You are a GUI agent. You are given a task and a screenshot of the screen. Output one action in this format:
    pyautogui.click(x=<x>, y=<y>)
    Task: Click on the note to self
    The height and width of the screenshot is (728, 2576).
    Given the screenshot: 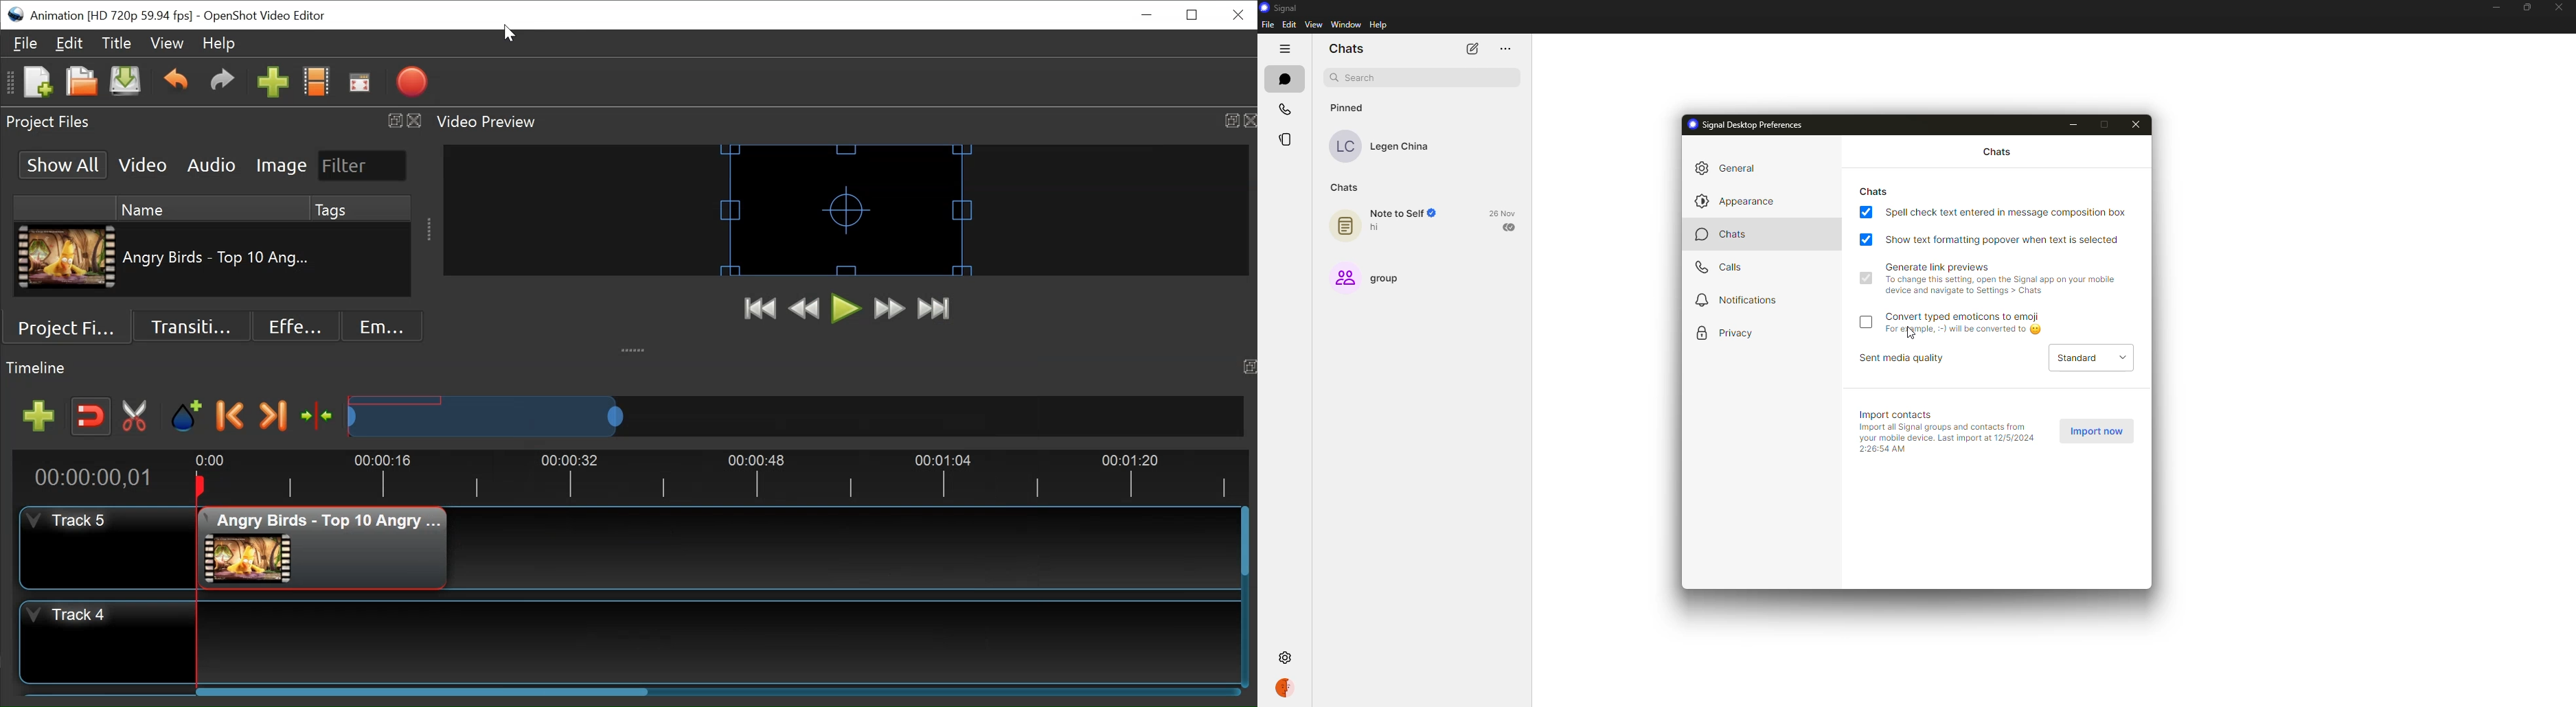 What is the action you would take?
    pyautogui.click(x=1394, y=222)
    